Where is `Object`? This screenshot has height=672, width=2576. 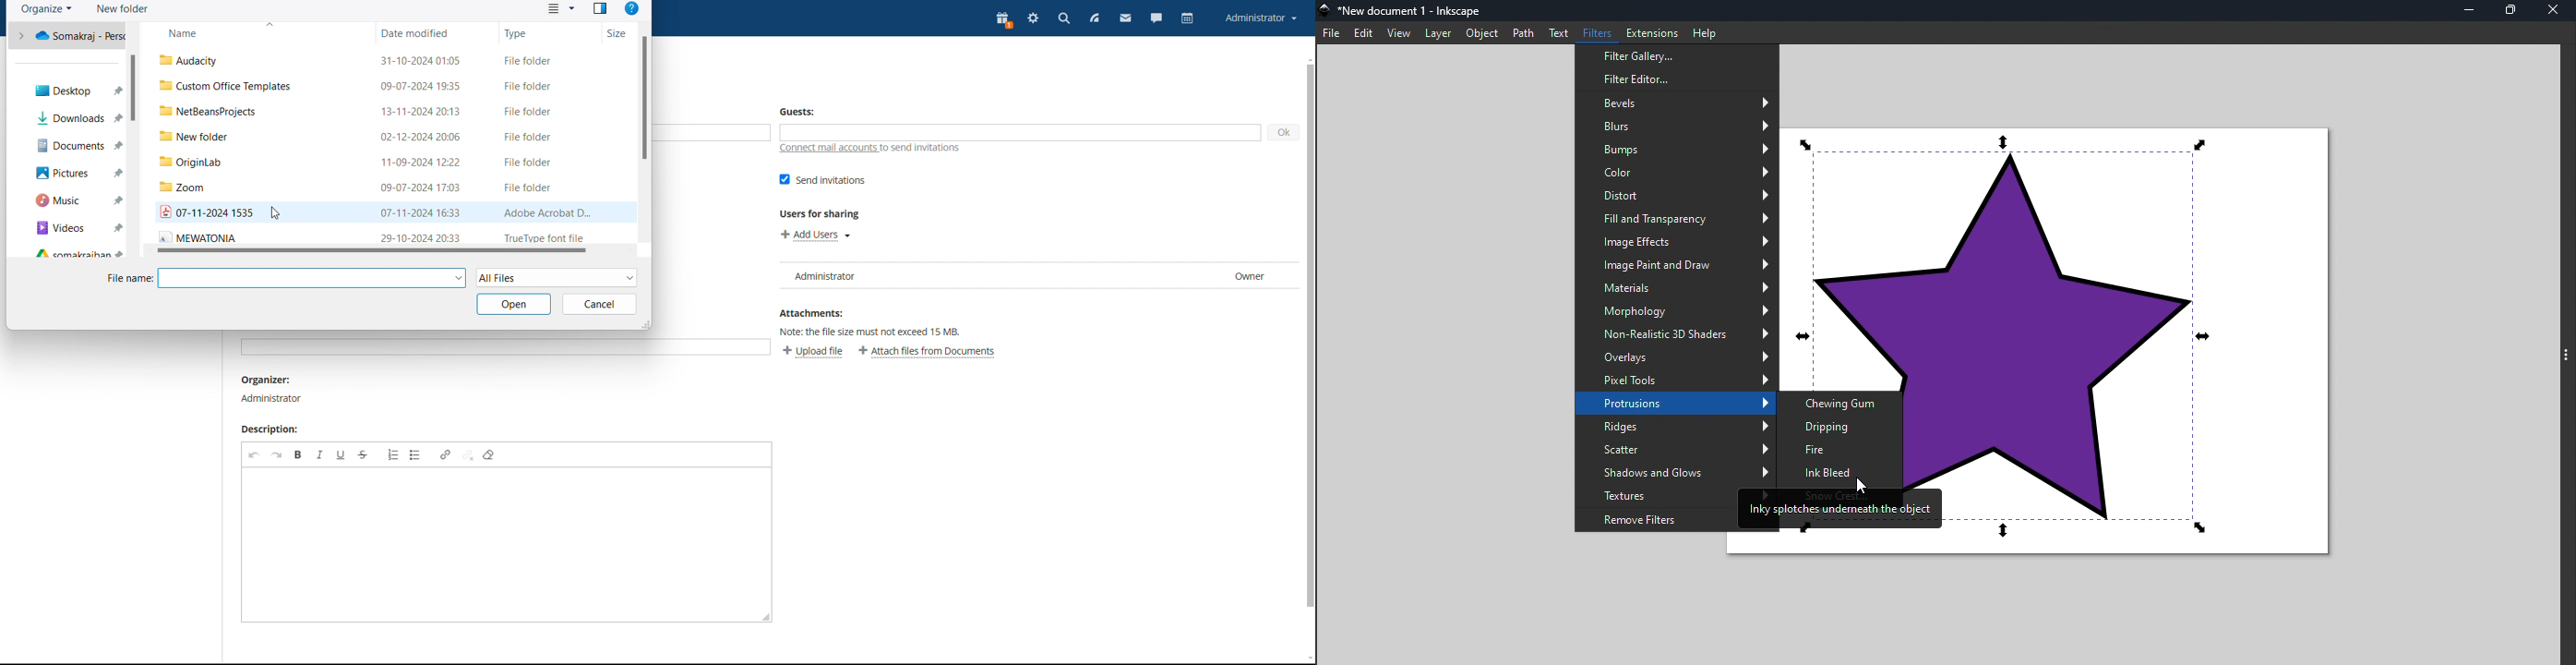
Object is located at coordinates (1481, 34).